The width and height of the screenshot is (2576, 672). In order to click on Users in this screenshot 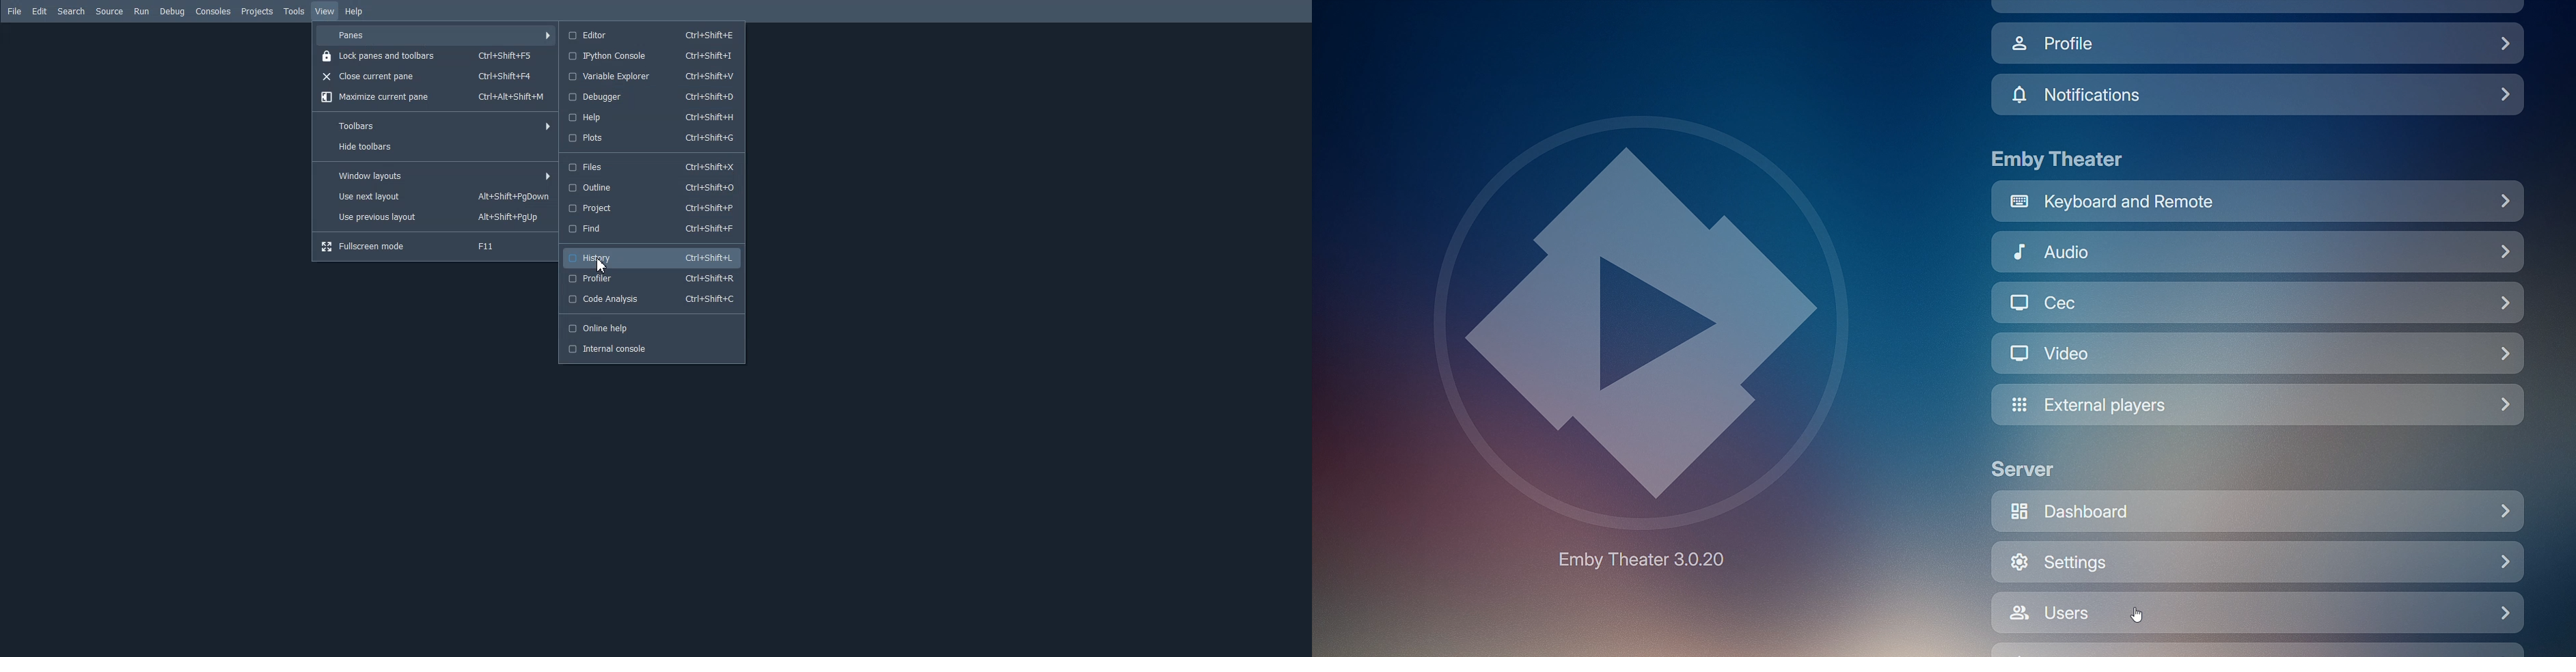, I will do `click(2258, 612)`.